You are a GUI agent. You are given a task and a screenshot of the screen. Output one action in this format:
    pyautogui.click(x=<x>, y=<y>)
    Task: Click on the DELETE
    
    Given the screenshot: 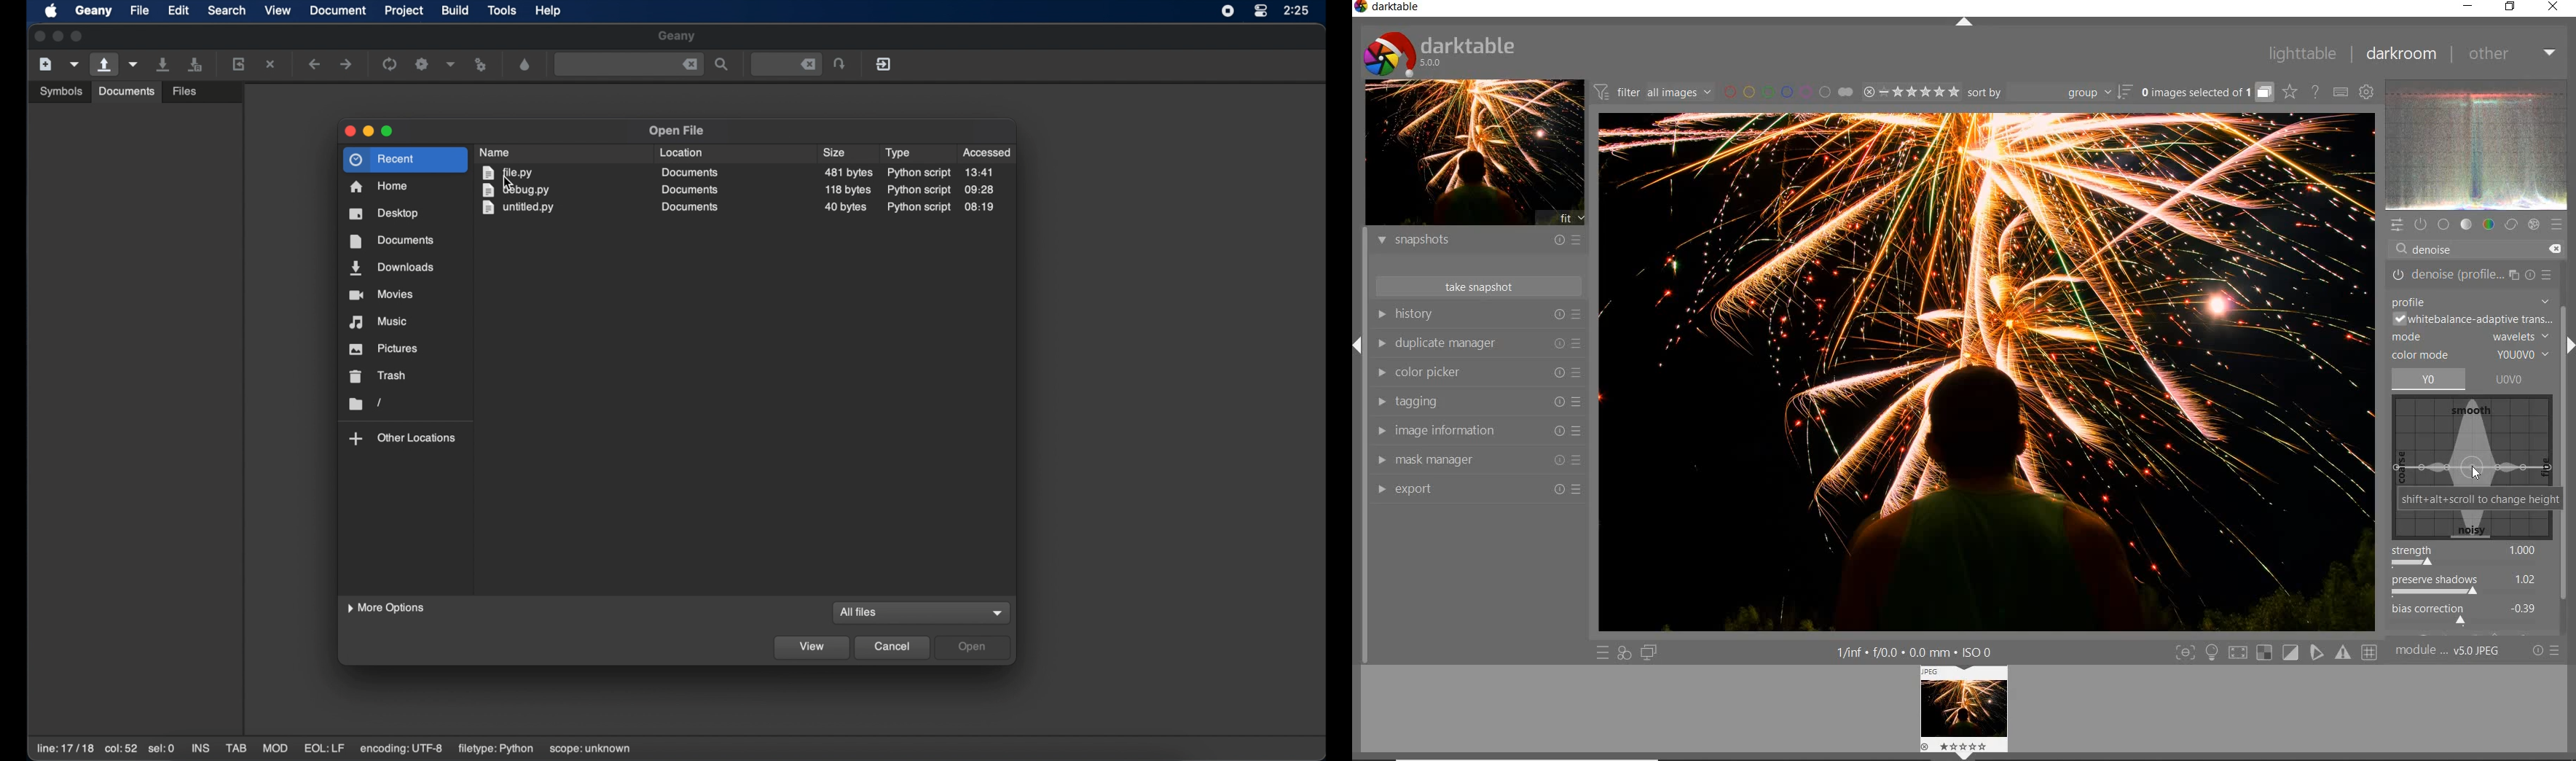 What is the action you would take?
    pyautogui.click(x=2556, y=249)
    